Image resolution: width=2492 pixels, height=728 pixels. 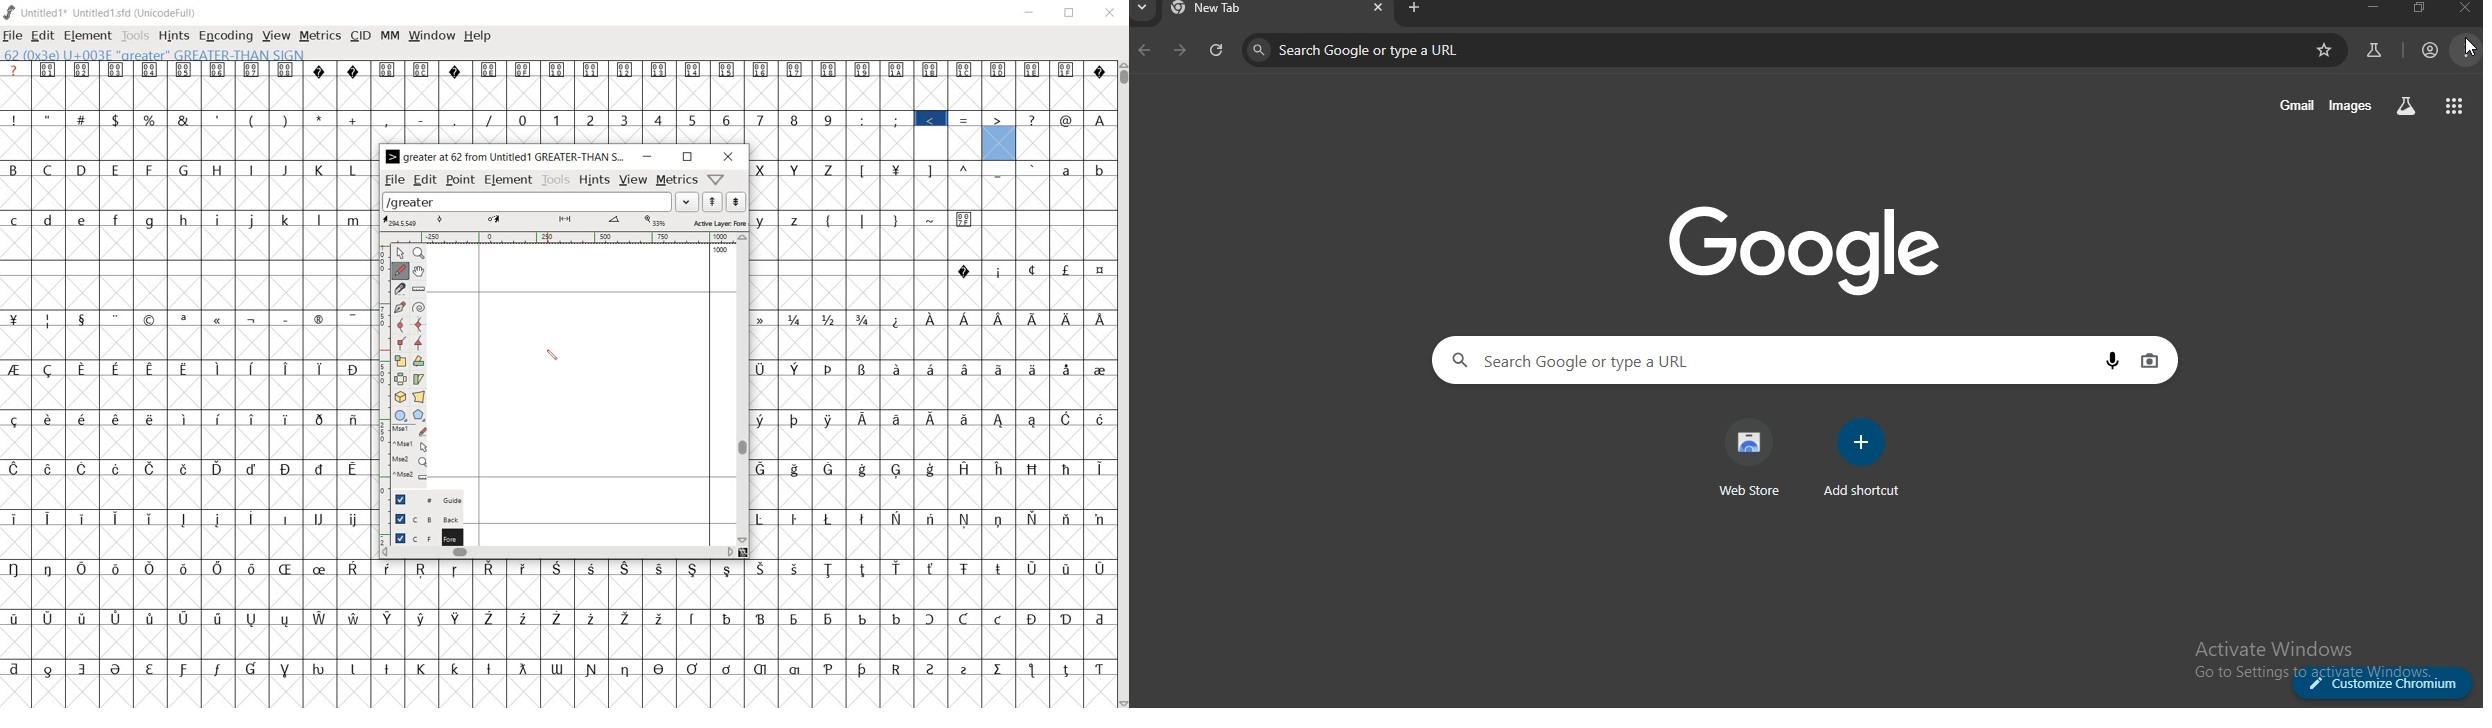 What do you see at coordinates (420, 254) in the screenshot?
I see `Magnify` at bounding box center [420, 254].